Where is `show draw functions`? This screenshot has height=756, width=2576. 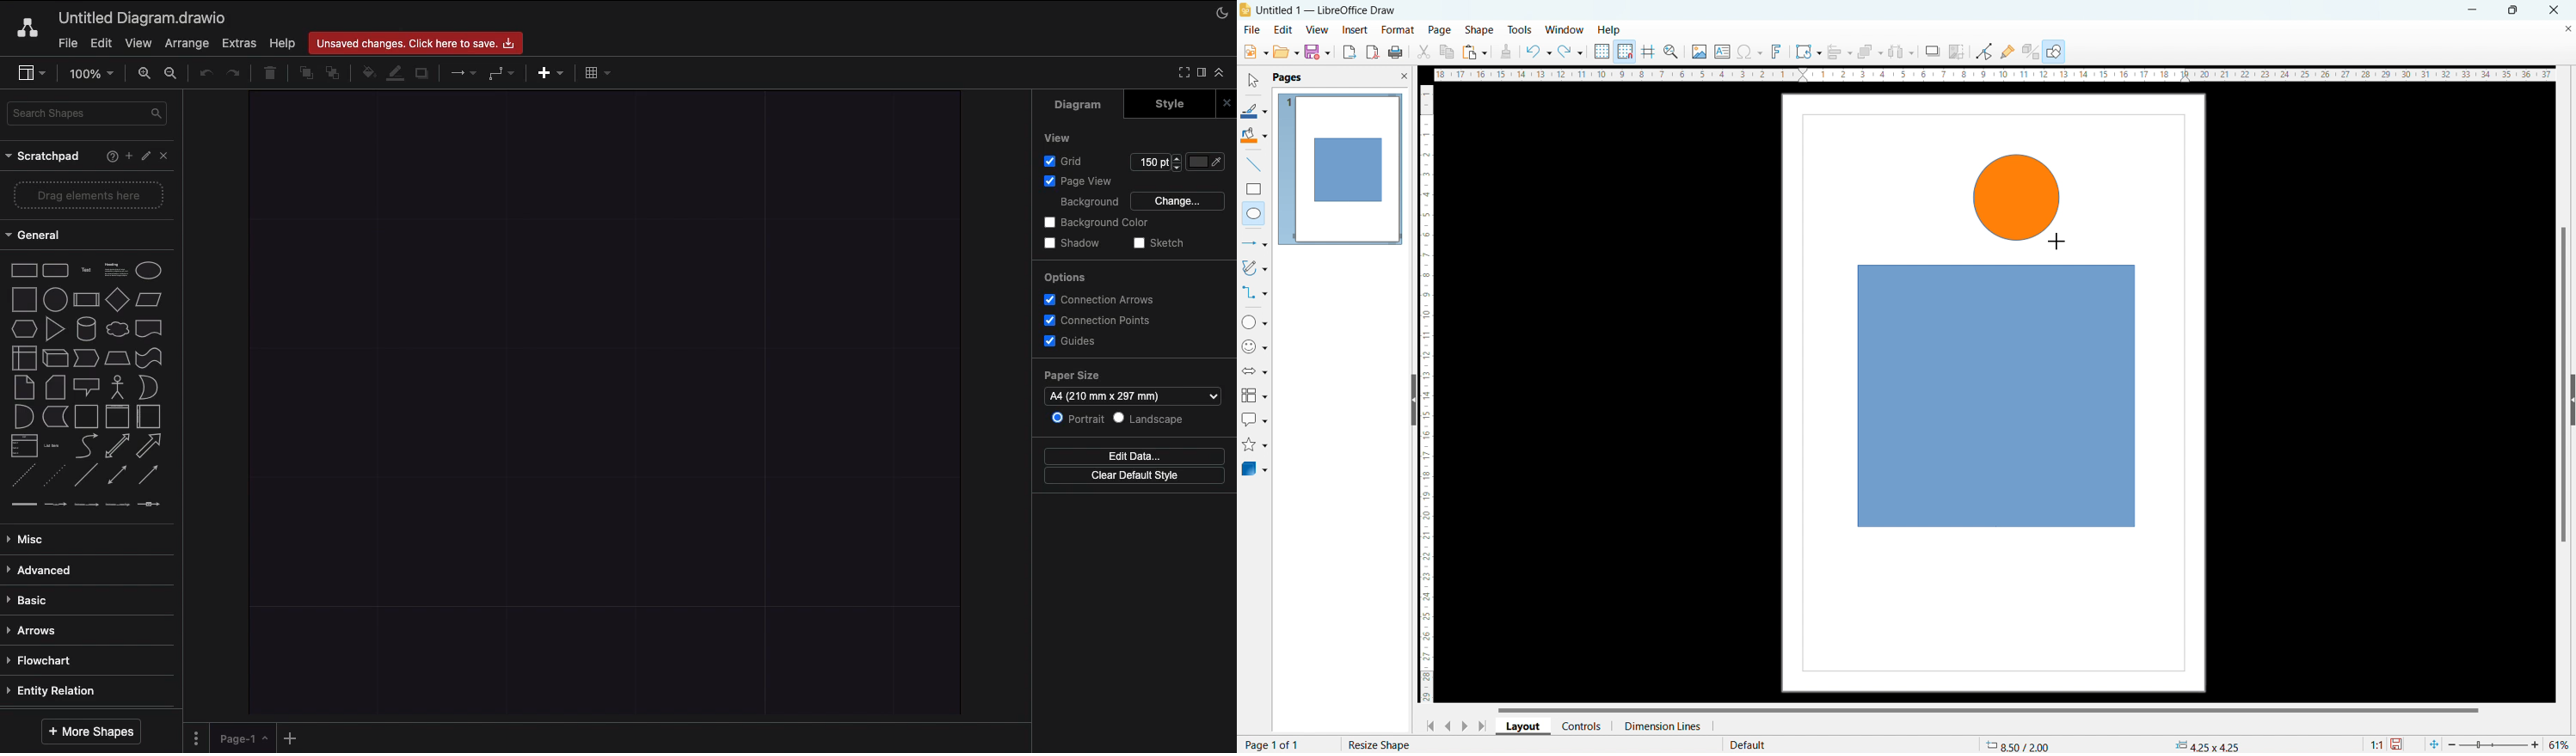 show draw functions is located at coordinates (2055, 52).